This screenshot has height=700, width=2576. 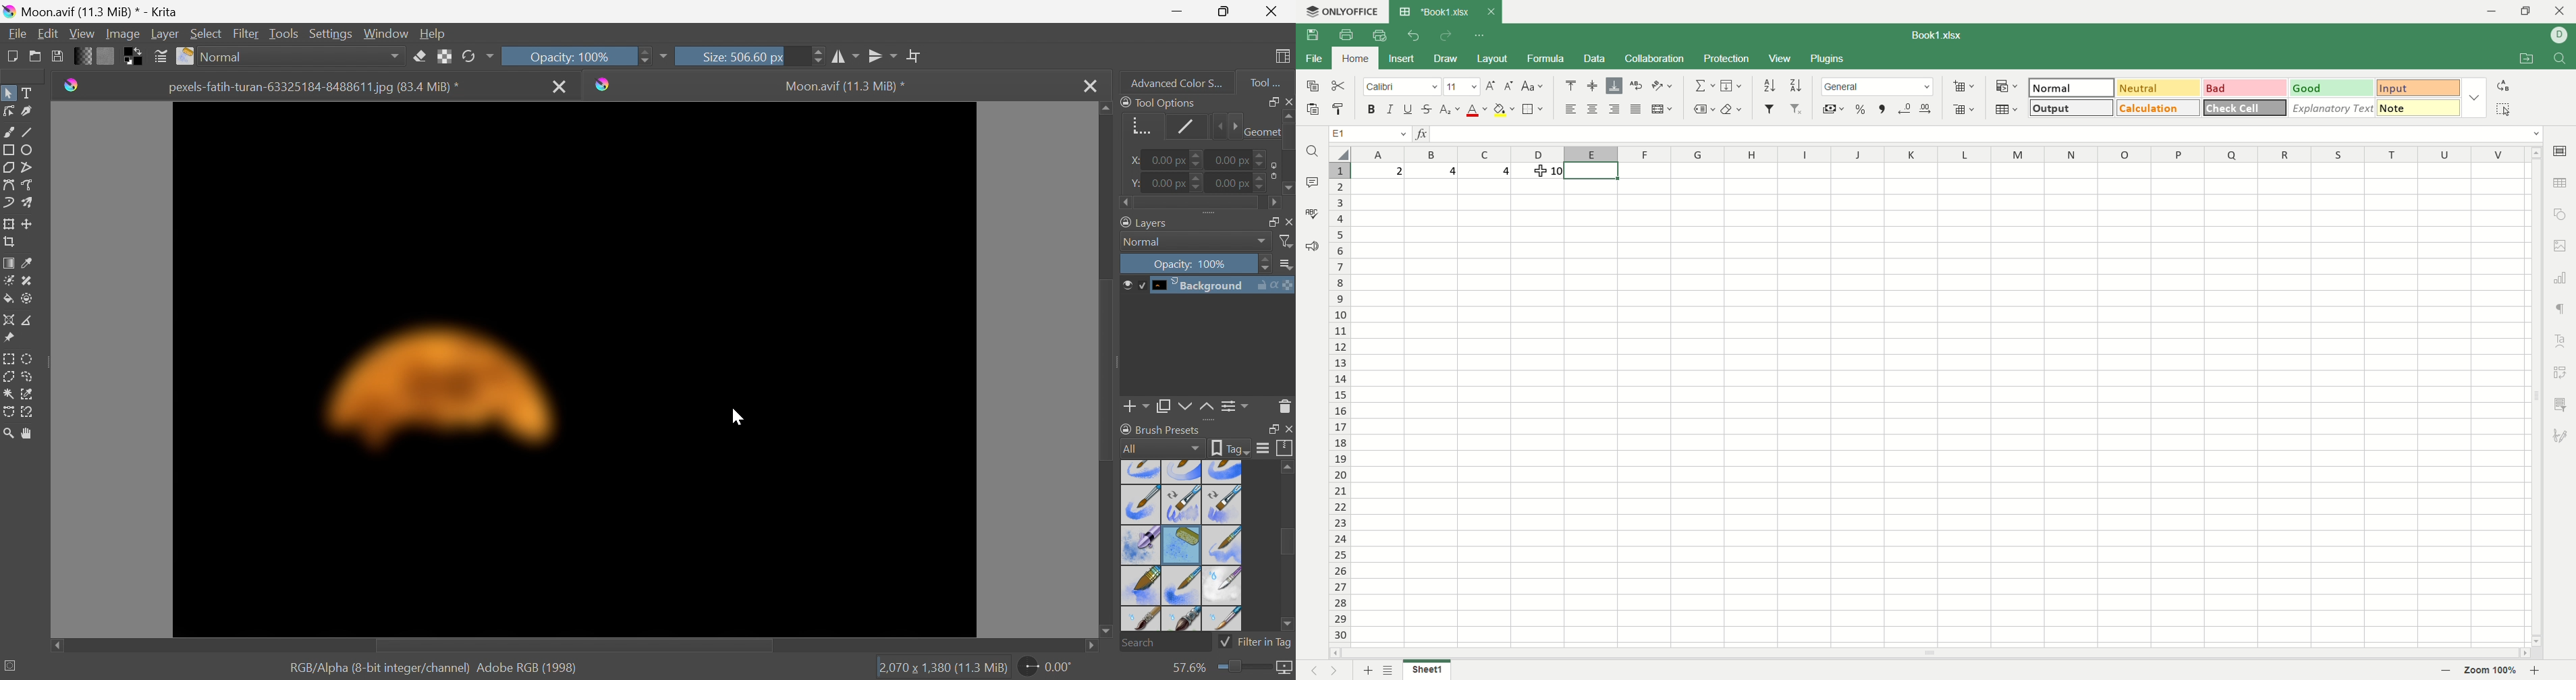 I want to click on Dynamic brush tool, so click(x=9, y=205).